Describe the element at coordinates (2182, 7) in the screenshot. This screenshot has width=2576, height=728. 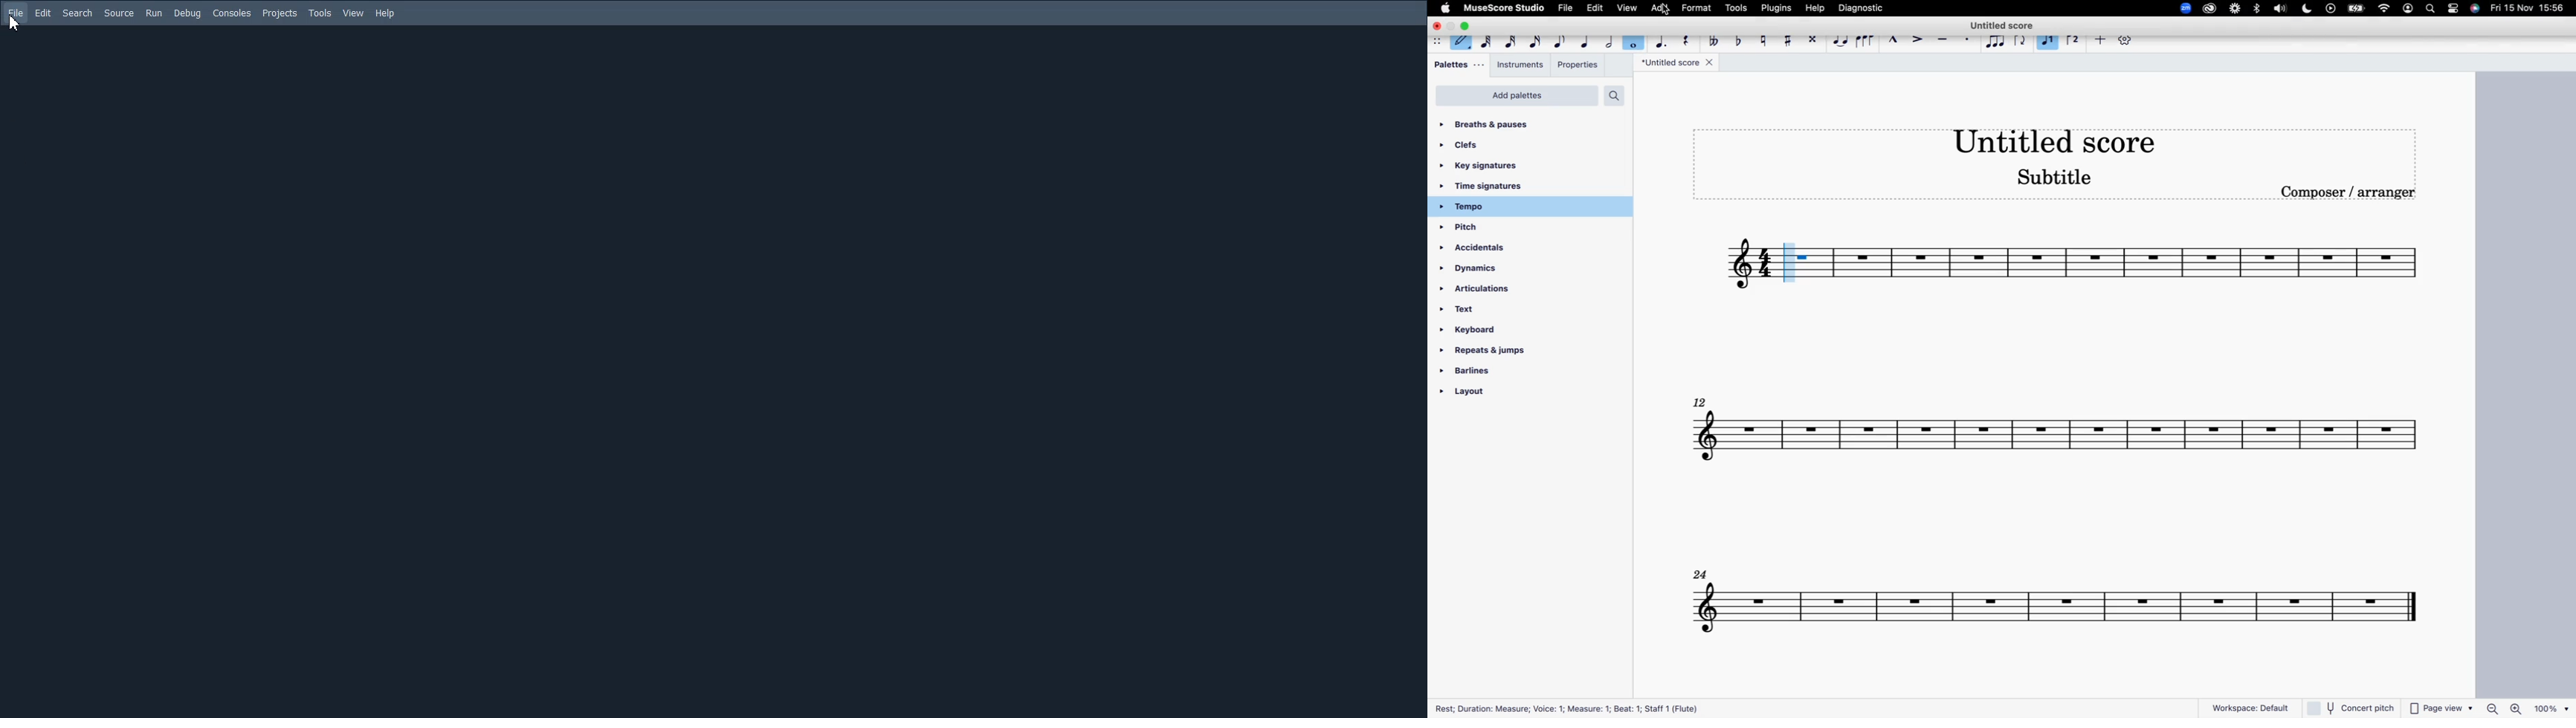
I see `zoom` at that location.